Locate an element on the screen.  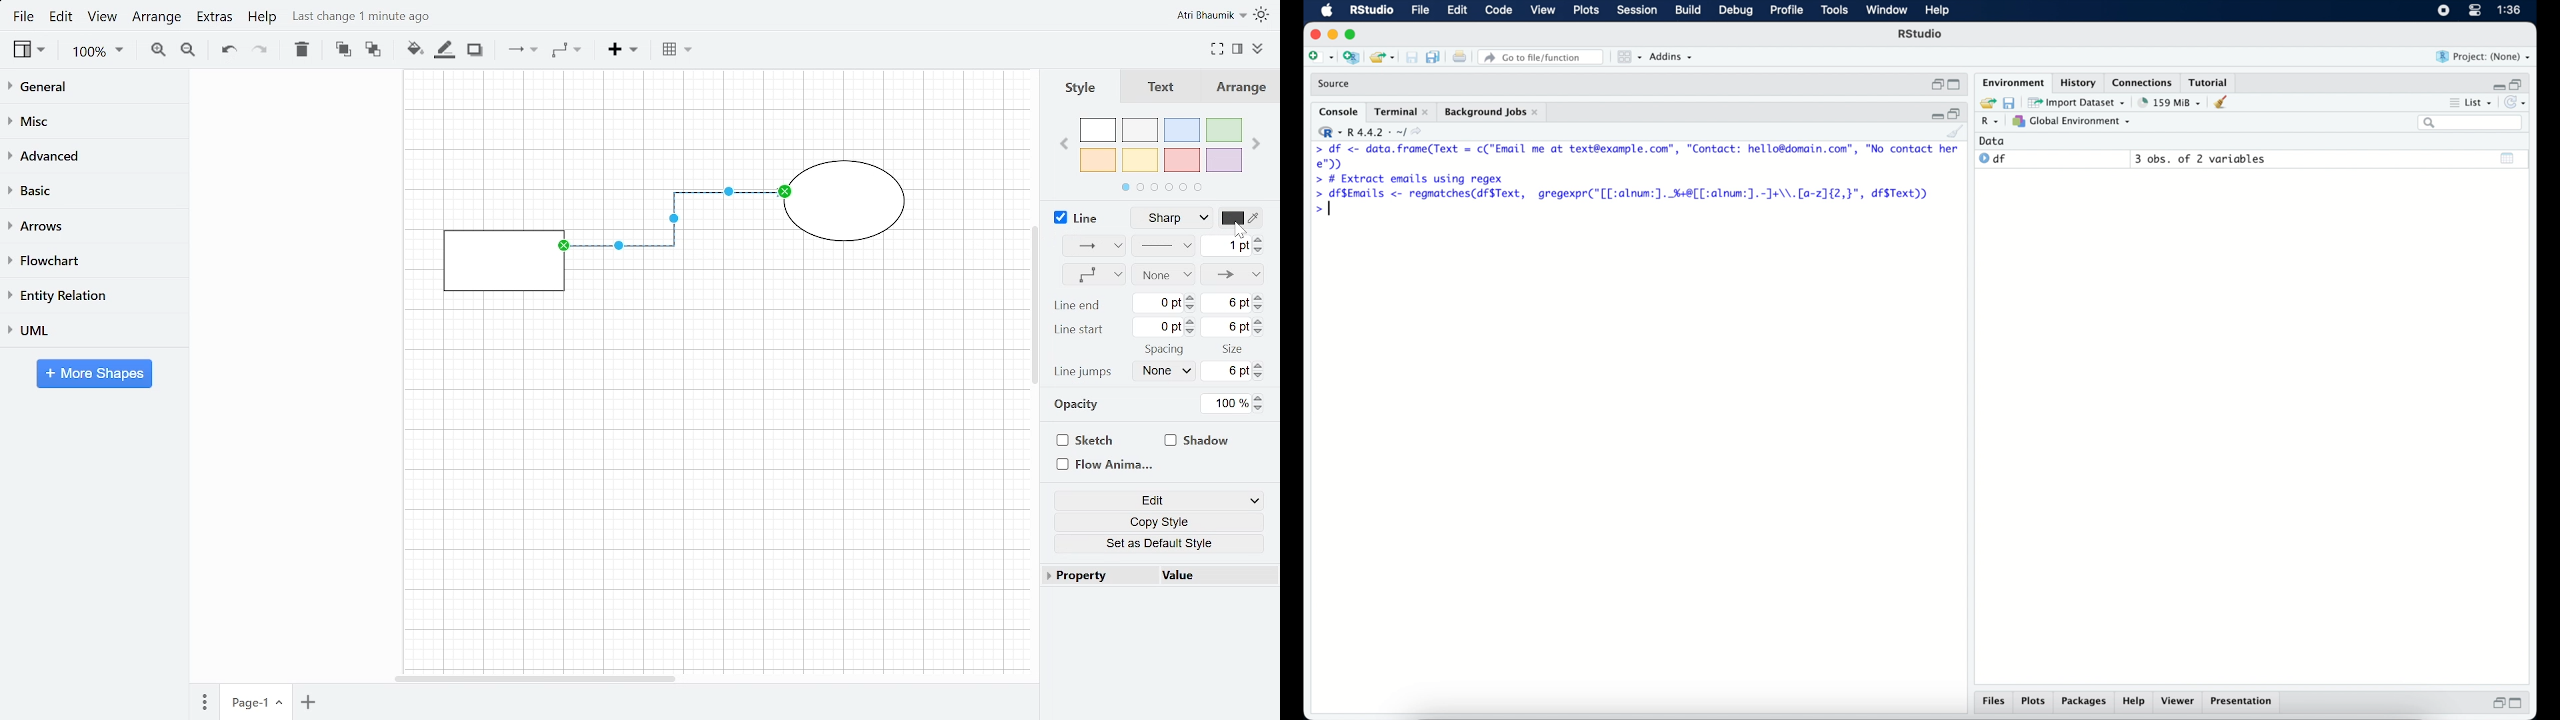
Set as default style is located at coordinates (1154, 541).